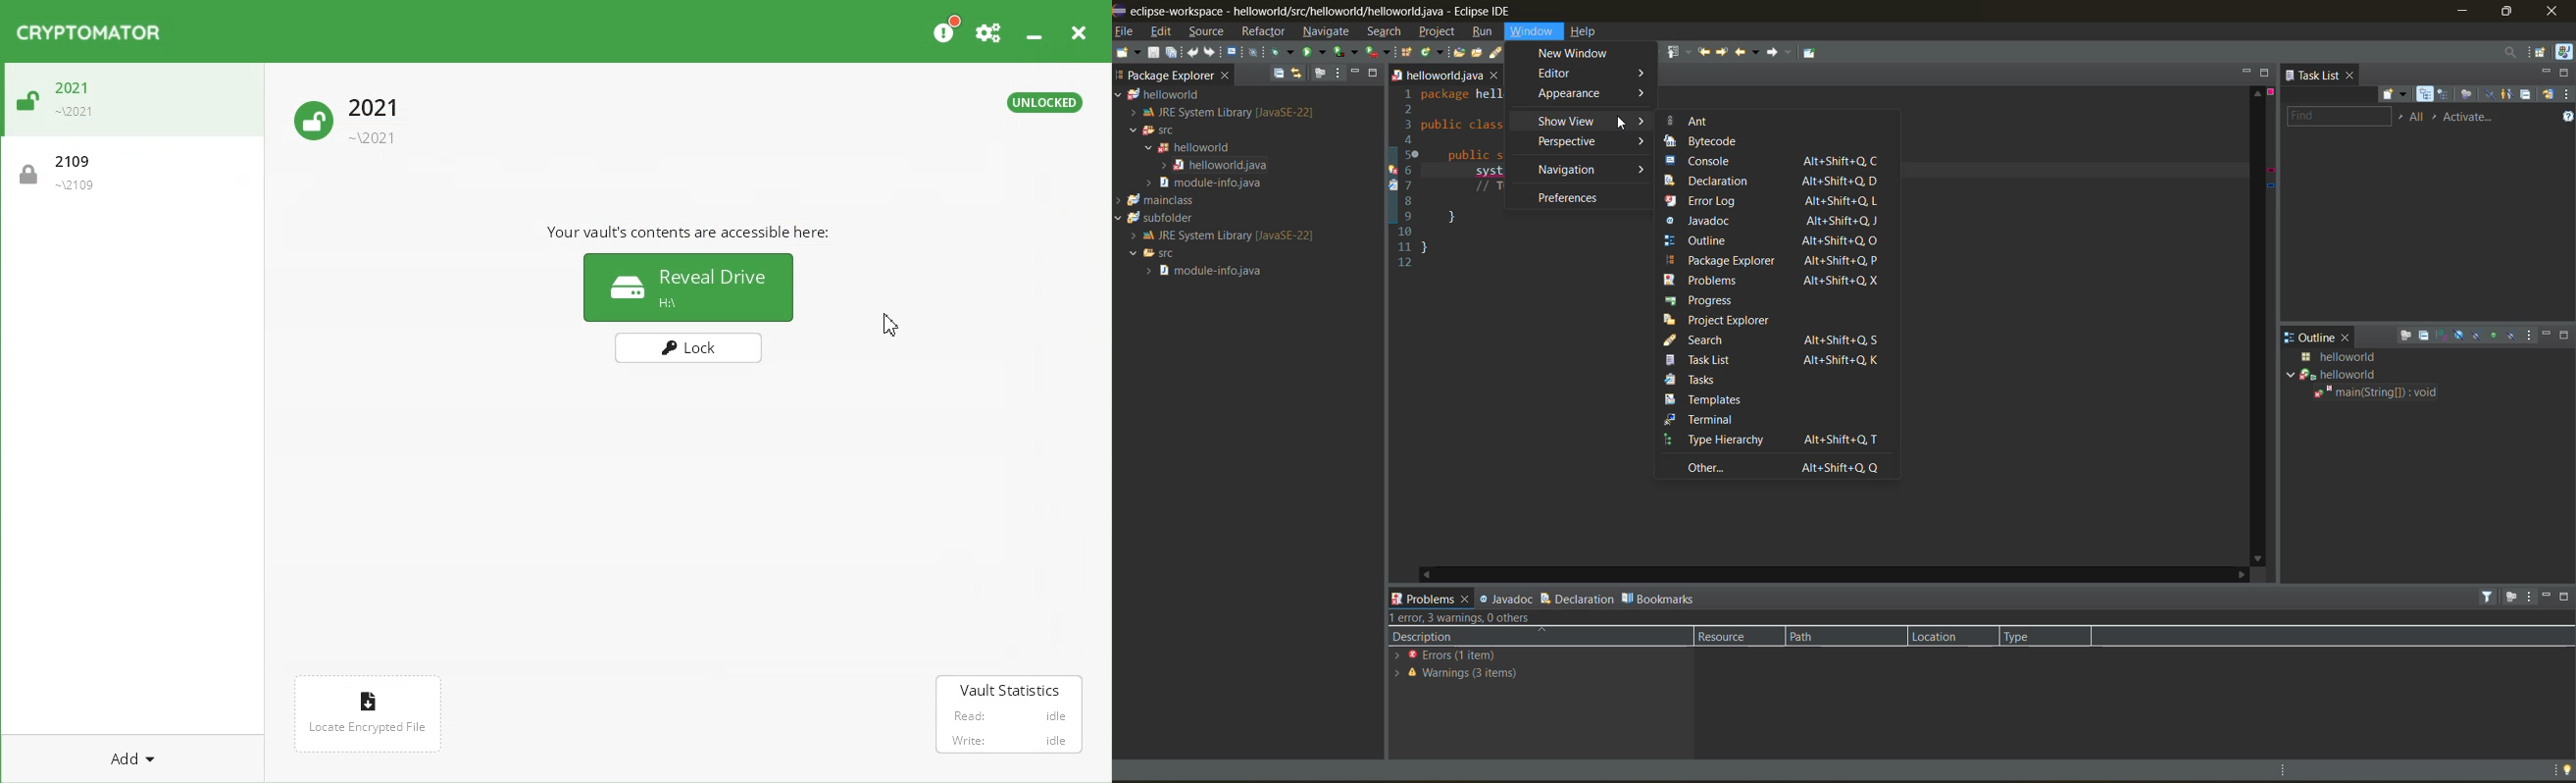 This screenshot has height=784, width=2576. I want to click on synchronize changed, so click(2549, 96).